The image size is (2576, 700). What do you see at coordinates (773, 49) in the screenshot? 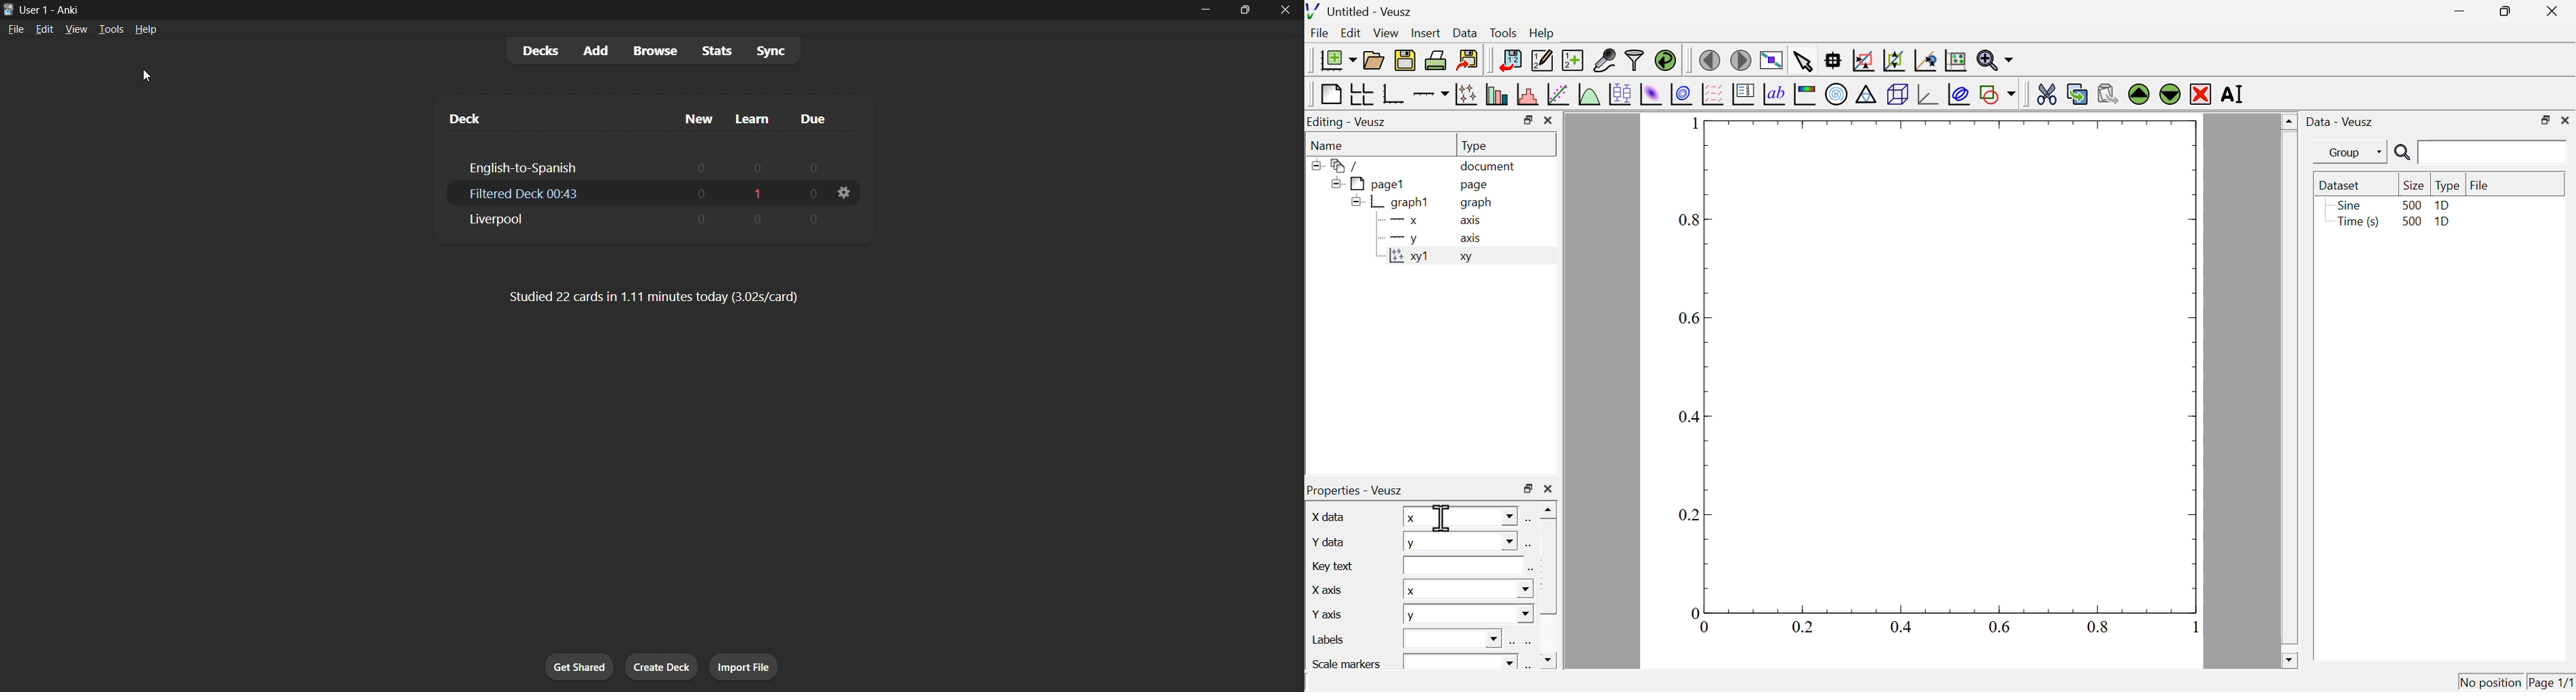
I see `sync` at bounding box center [773, 49].